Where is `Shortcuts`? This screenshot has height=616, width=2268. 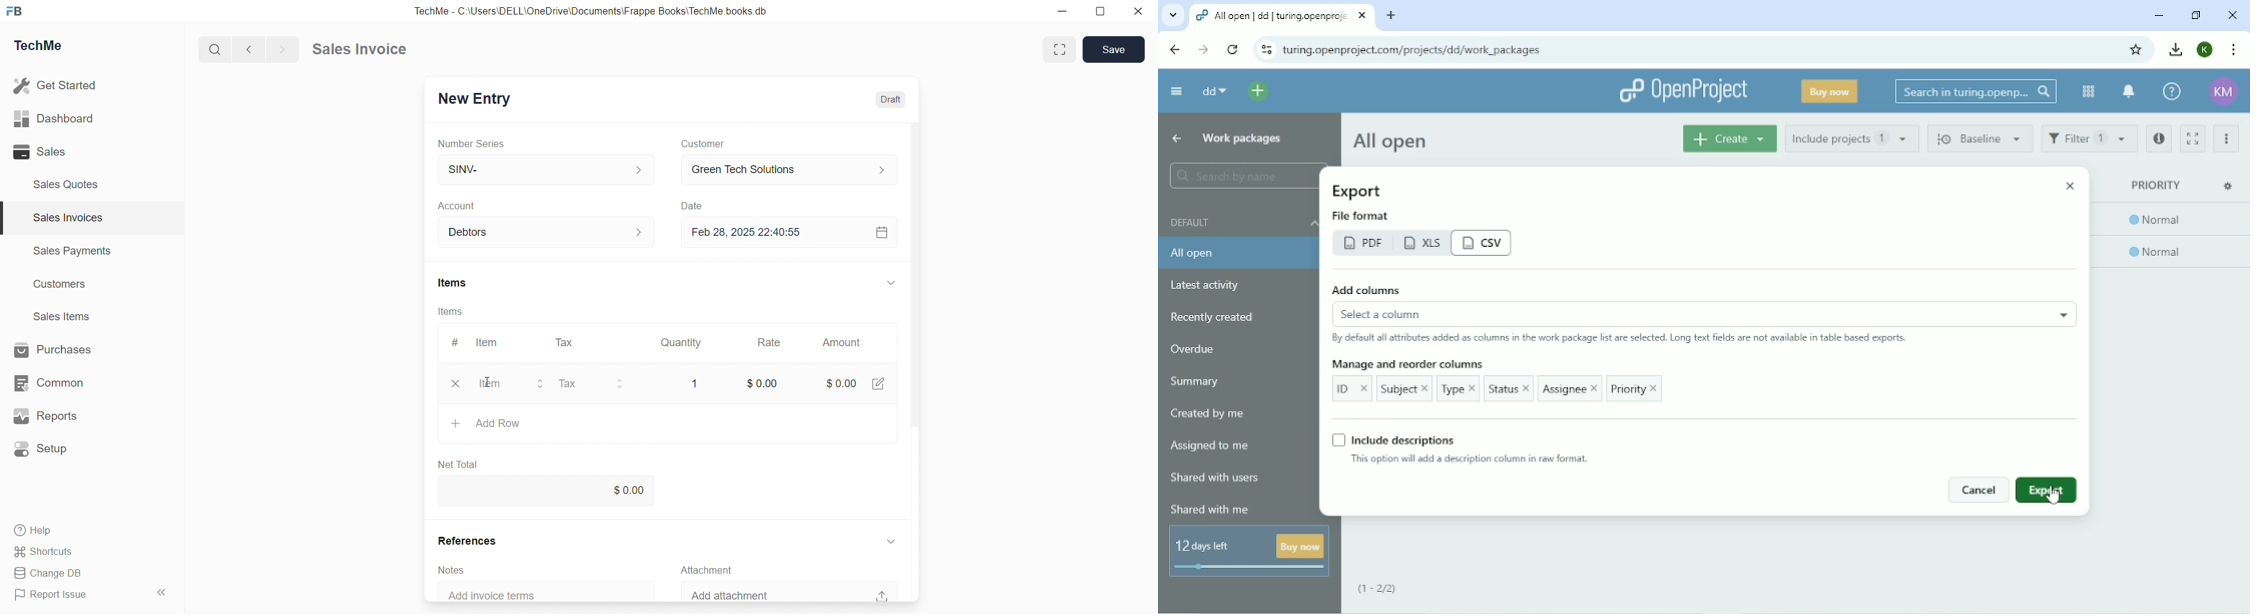 Shortcuts is located at coordinates (45, 552).